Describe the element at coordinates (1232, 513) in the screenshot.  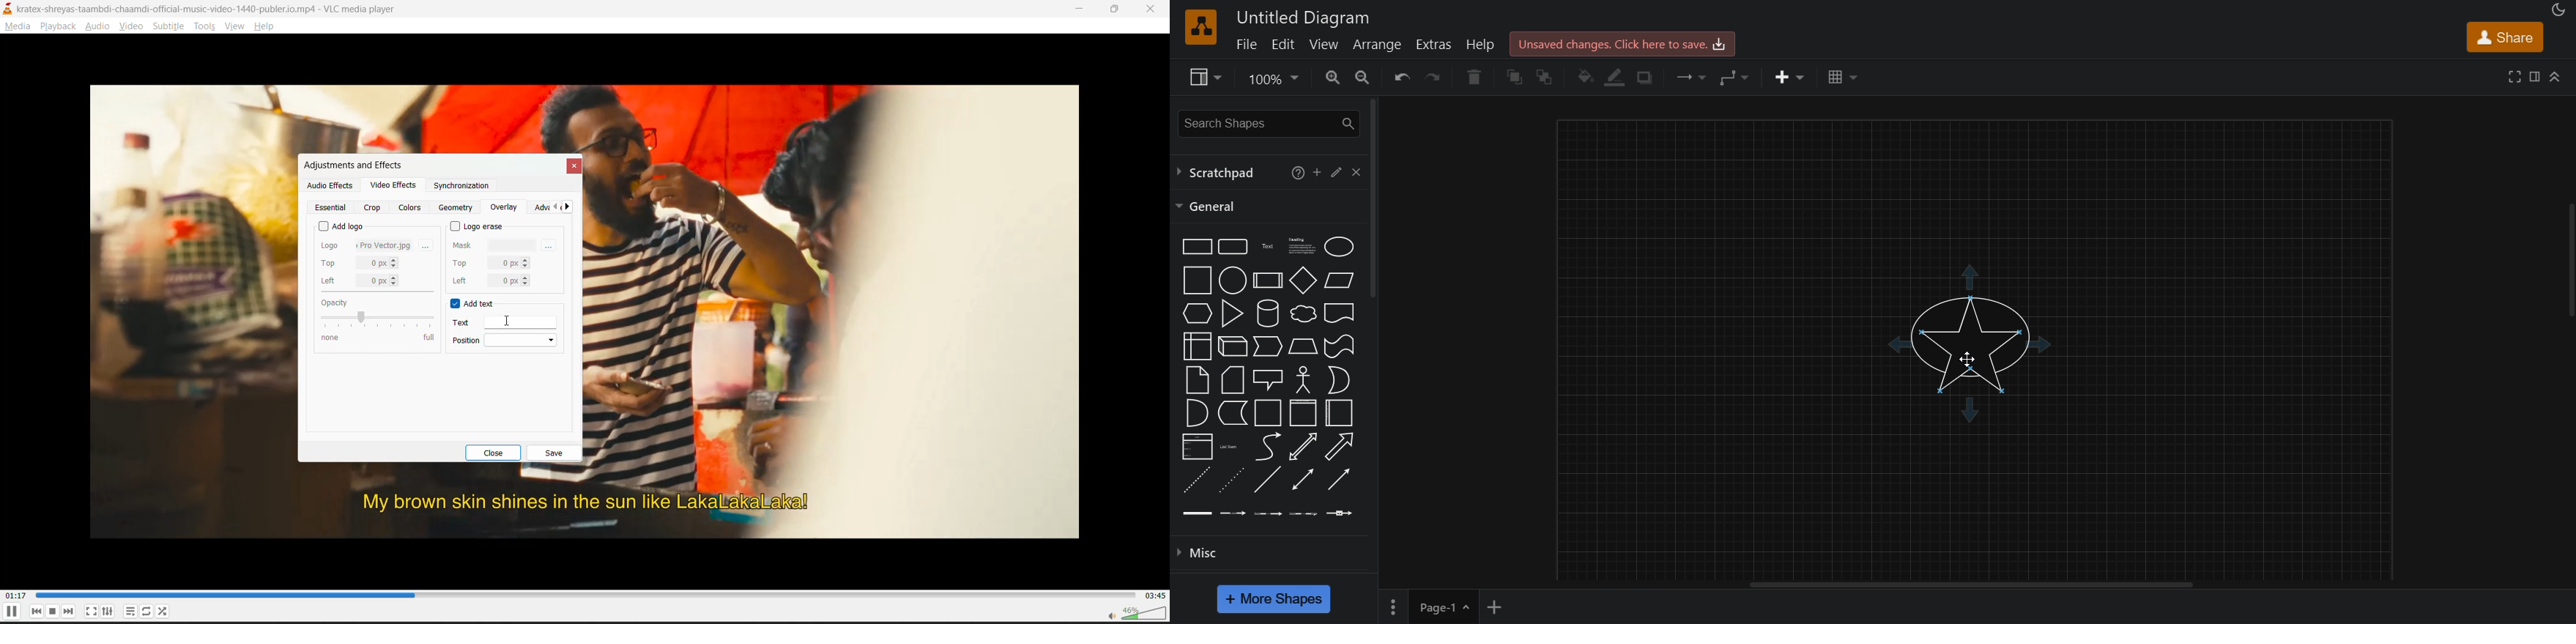
I see `connector with lable` at that location.